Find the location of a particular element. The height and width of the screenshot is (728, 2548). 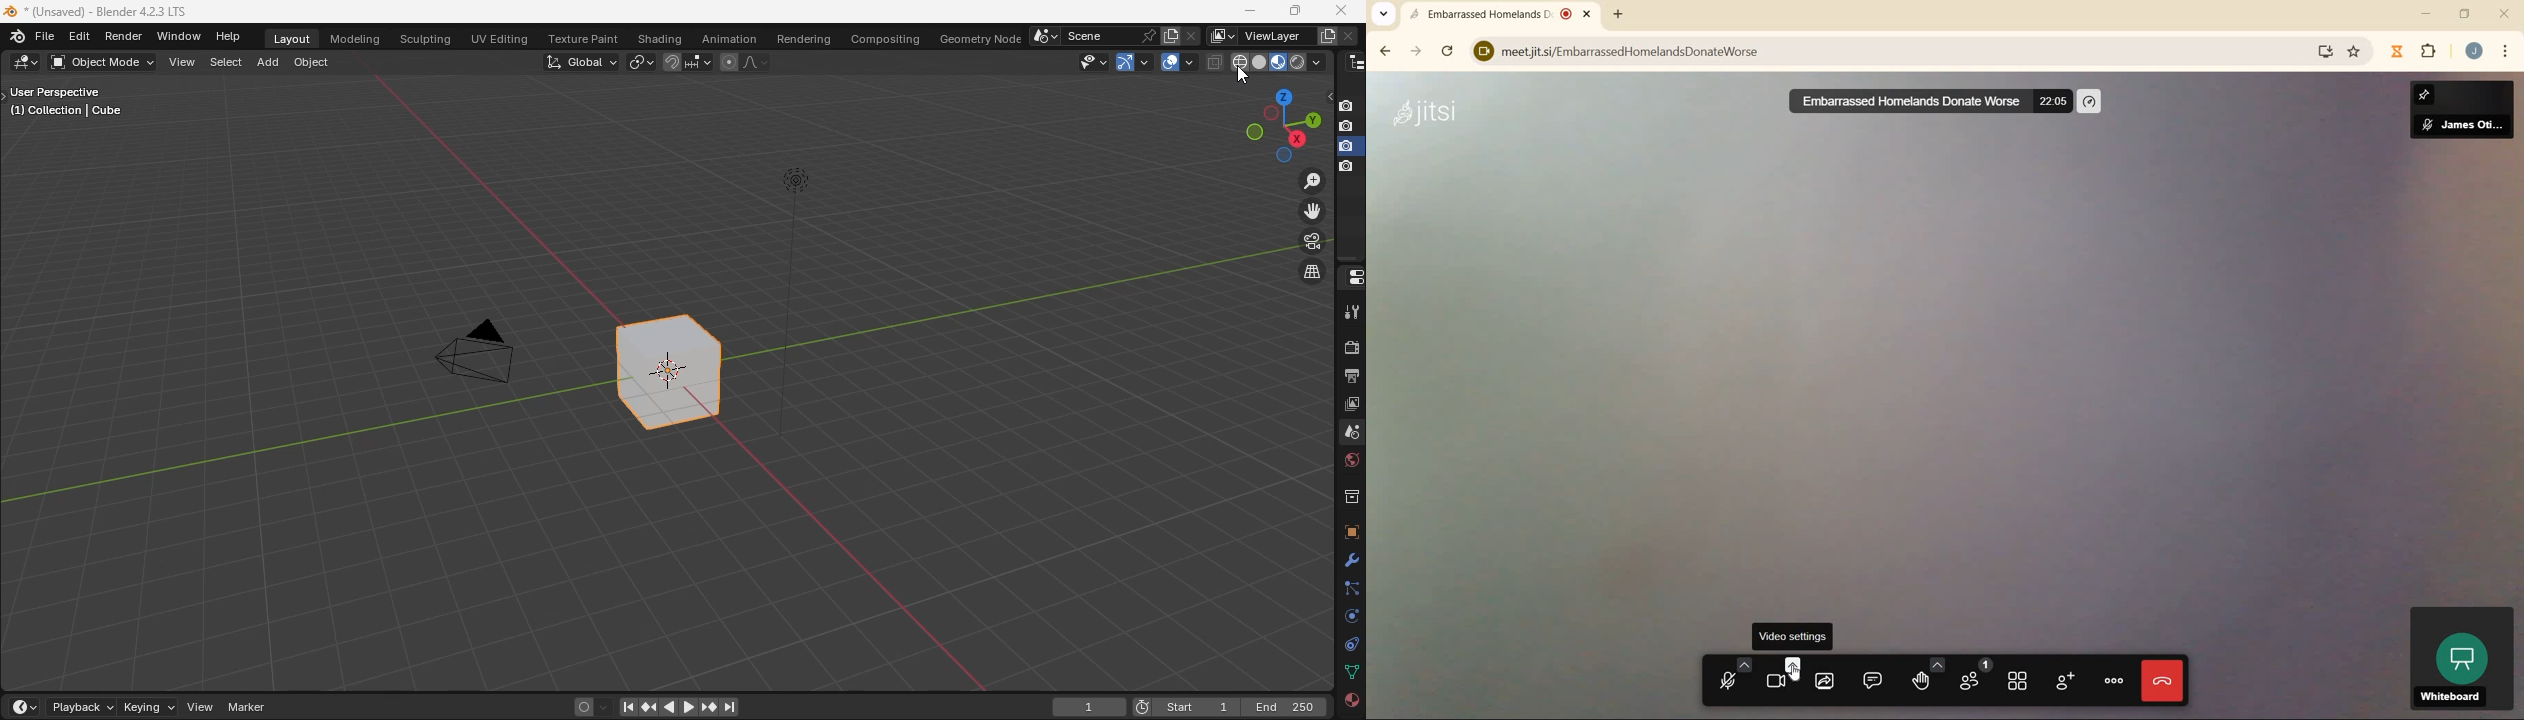

performance settings is located at coordinates (2091, 101).